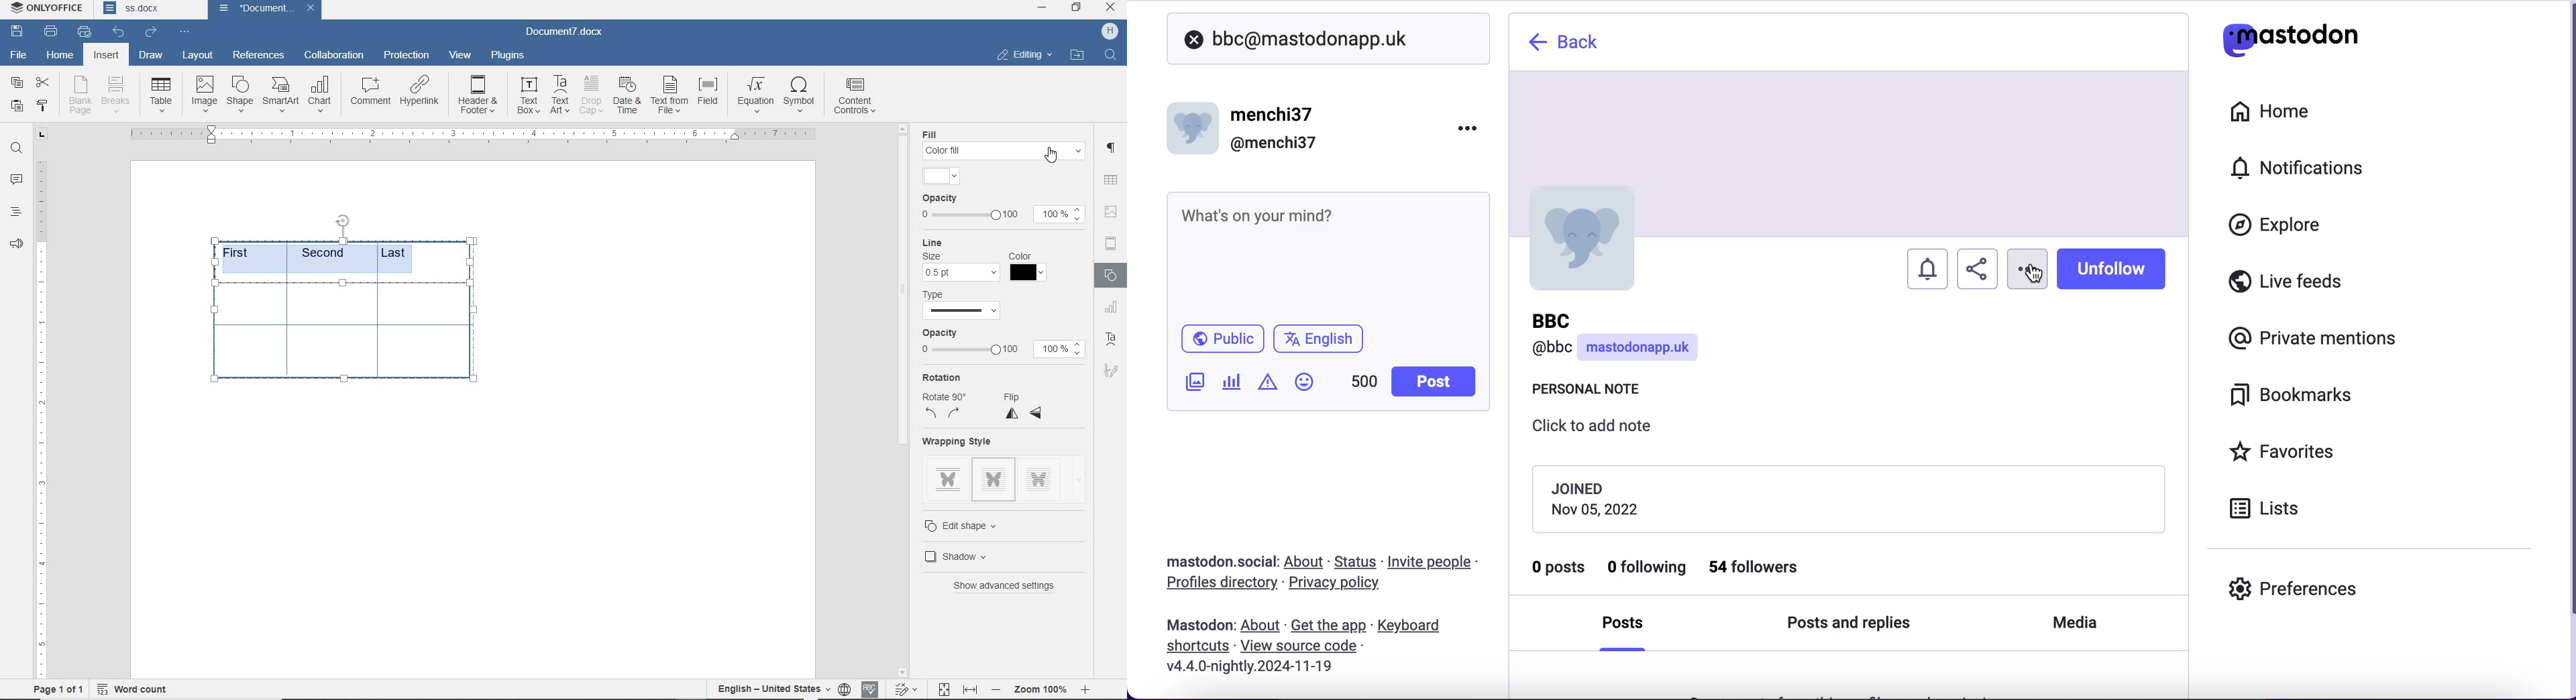 The image size is (2576, 700). Describe the element at coordinates (1057, 163) in the screenshot. I see `cursor` at that location.